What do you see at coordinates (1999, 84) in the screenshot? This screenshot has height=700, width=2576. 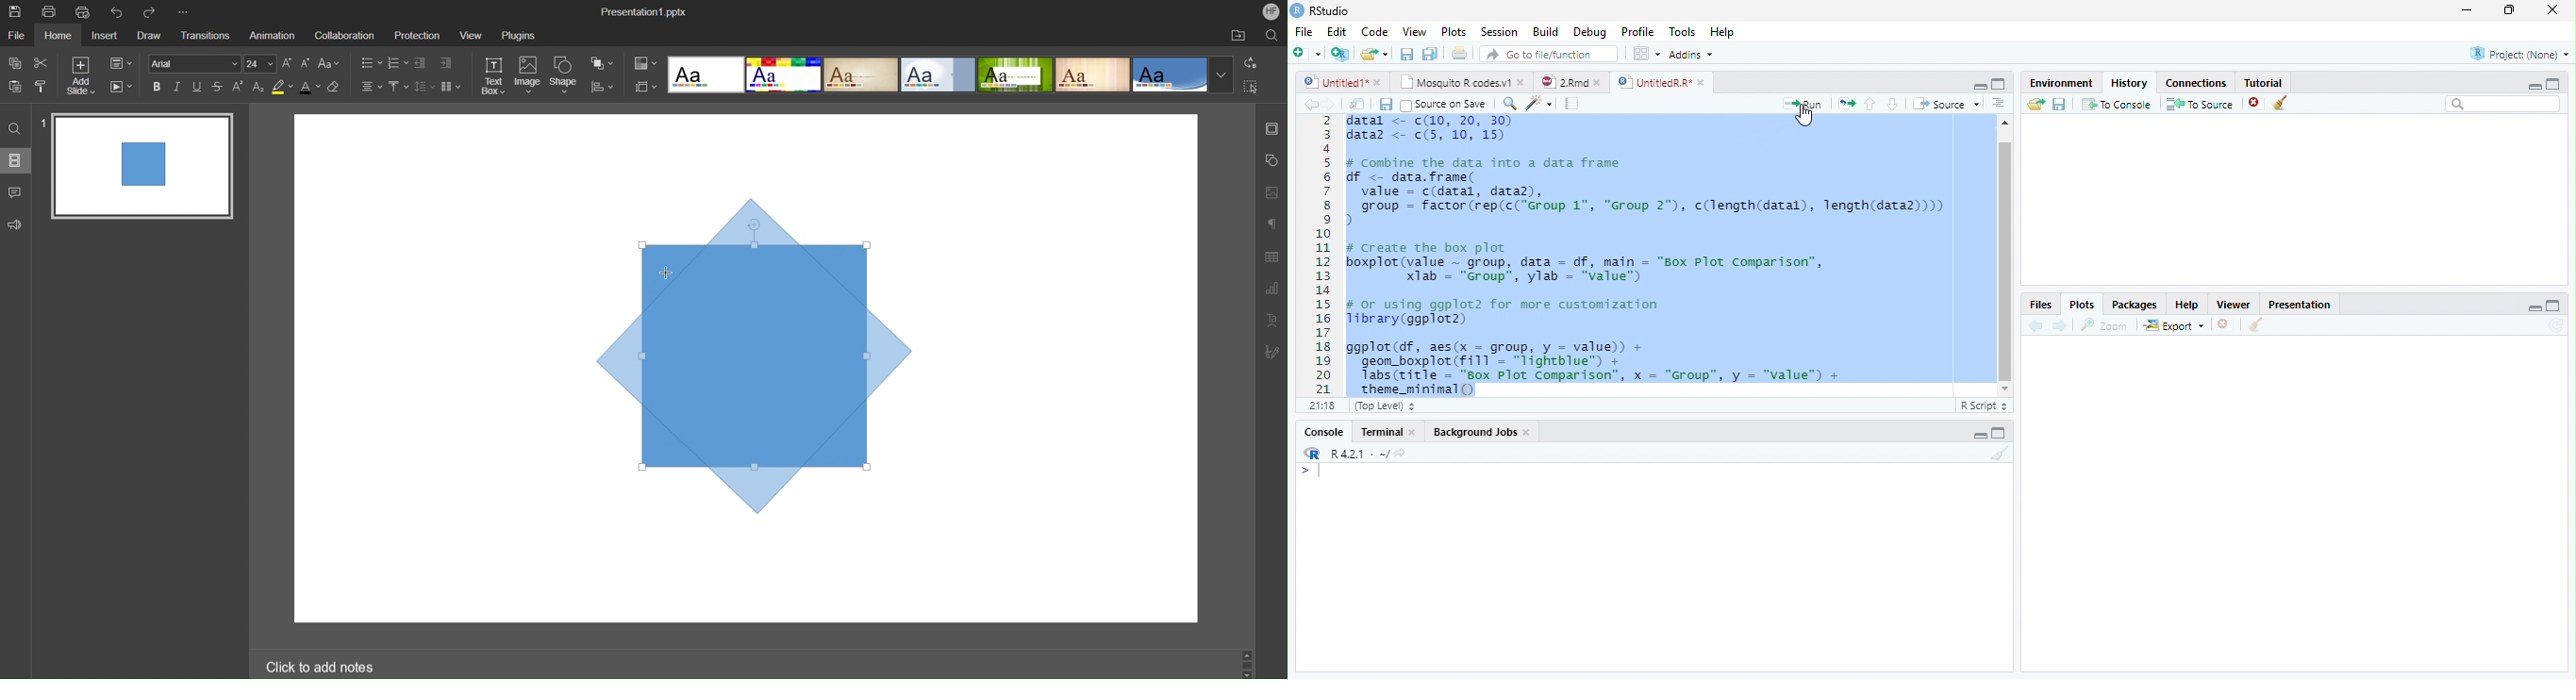 I see `Maximize` at bounding box center [1999, 84].